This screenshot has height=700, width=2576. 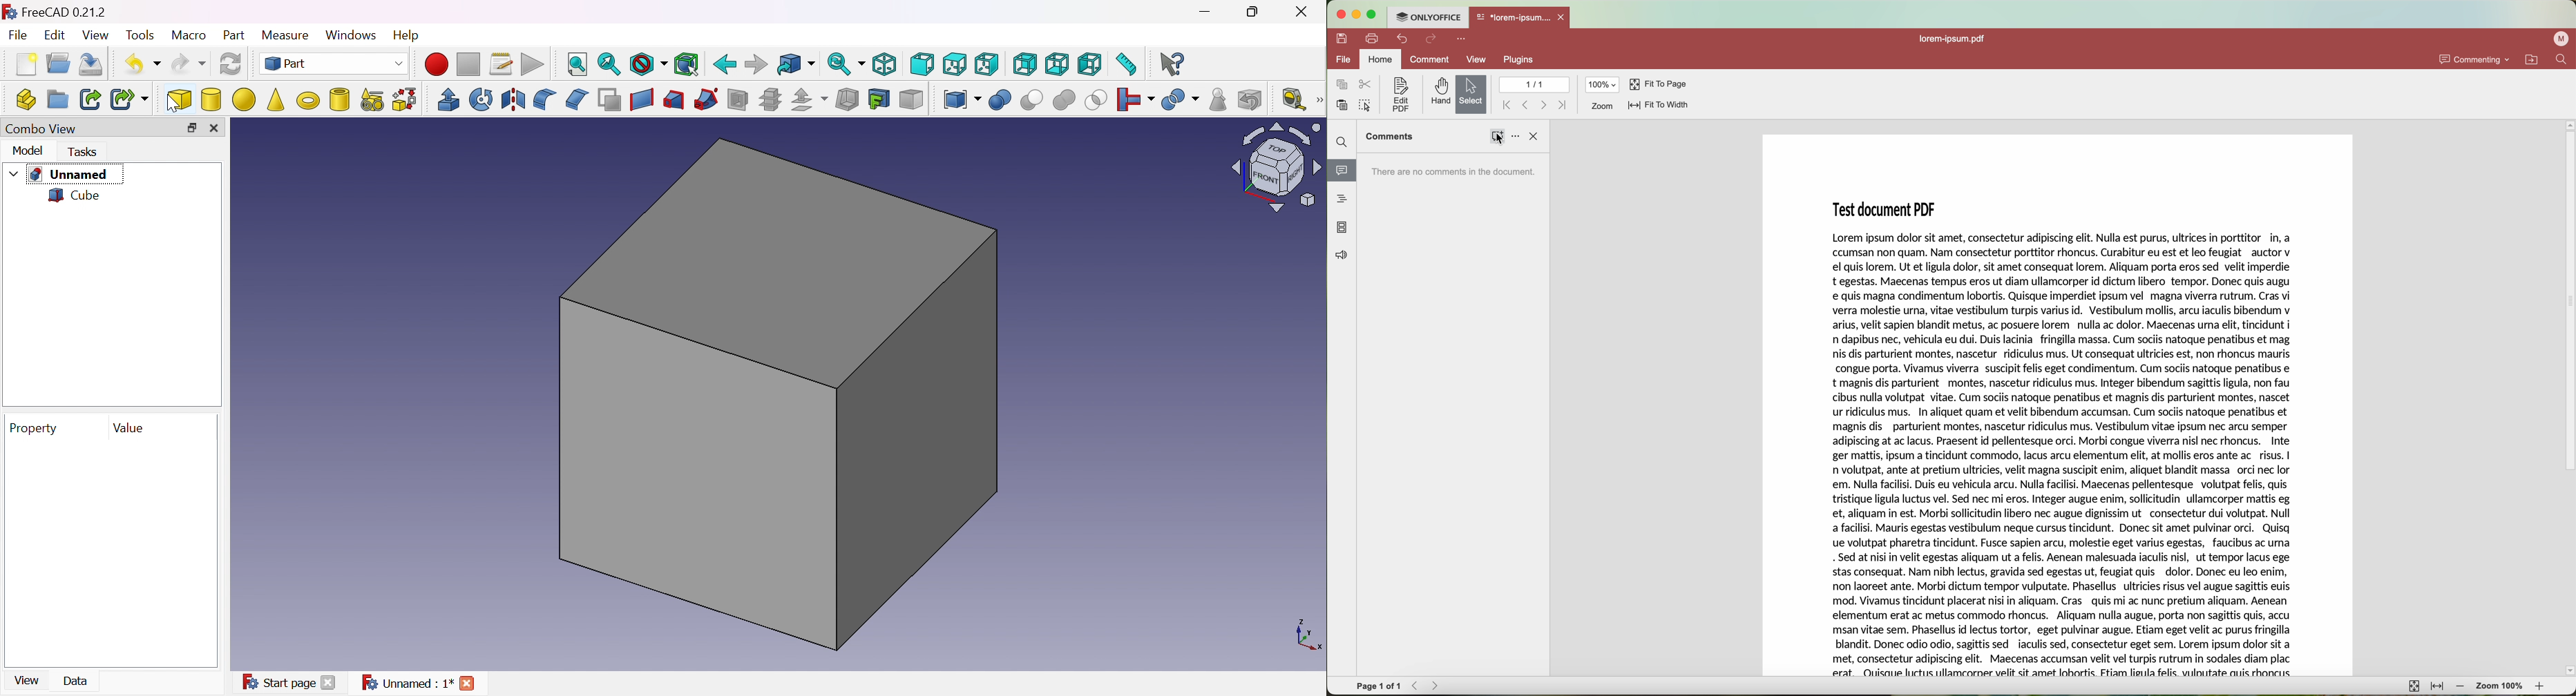 What do you see at coordinates (2565, 59) in the screenshot?
I see `search` at bounding box center [2565, 59].